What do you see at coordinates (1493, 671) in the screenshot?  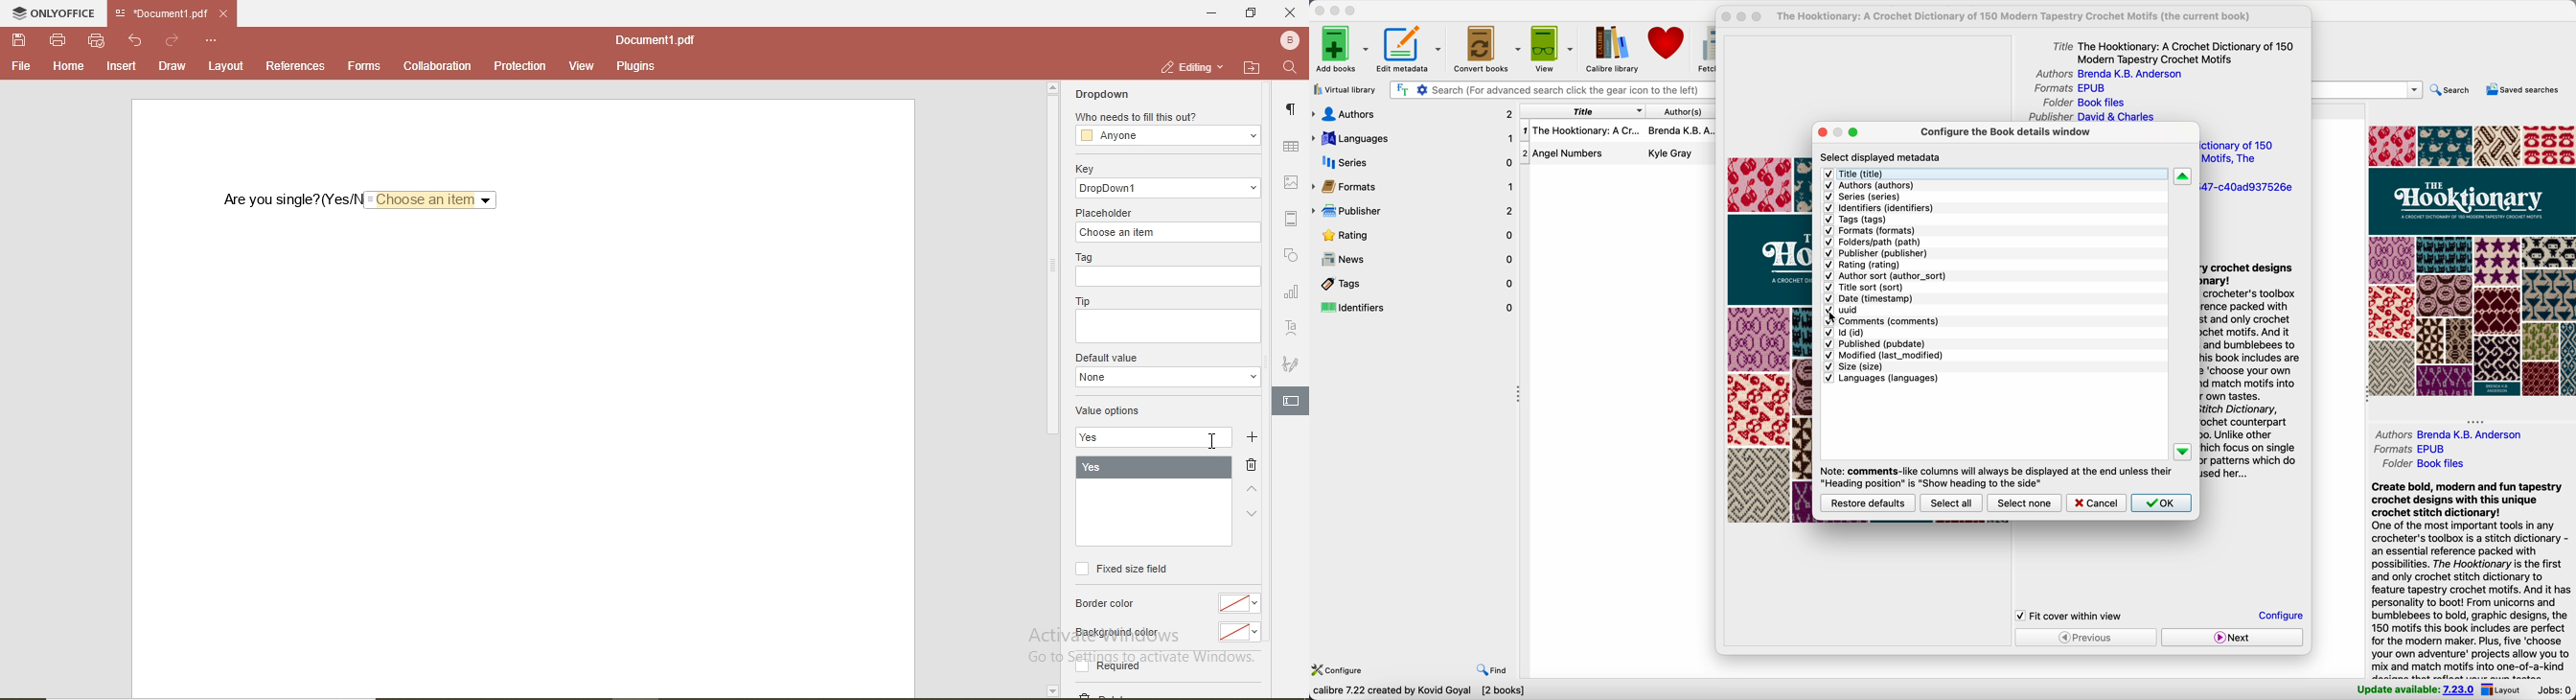 I see `find` at bounding box center [1493, 671].